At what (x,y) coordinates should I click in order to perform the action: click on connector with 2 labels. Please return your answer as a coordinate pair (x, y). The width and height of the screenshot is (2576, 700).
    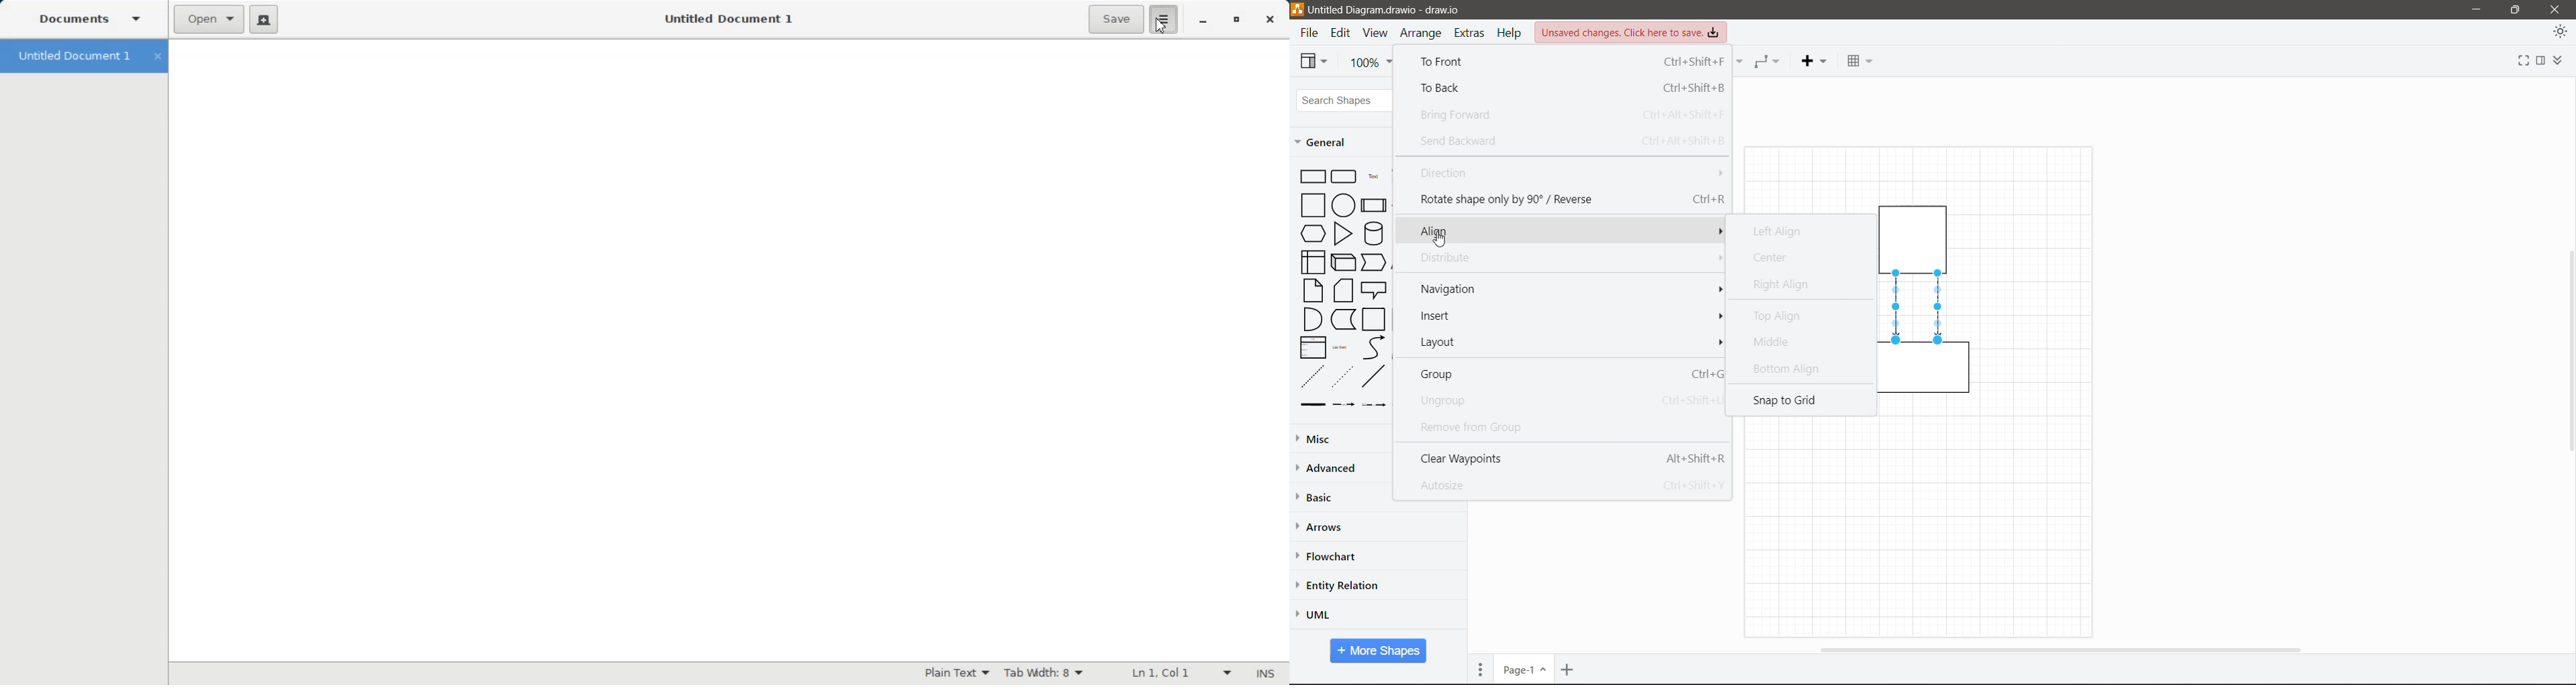
    Looking at the image, I should click on (1374, 405).